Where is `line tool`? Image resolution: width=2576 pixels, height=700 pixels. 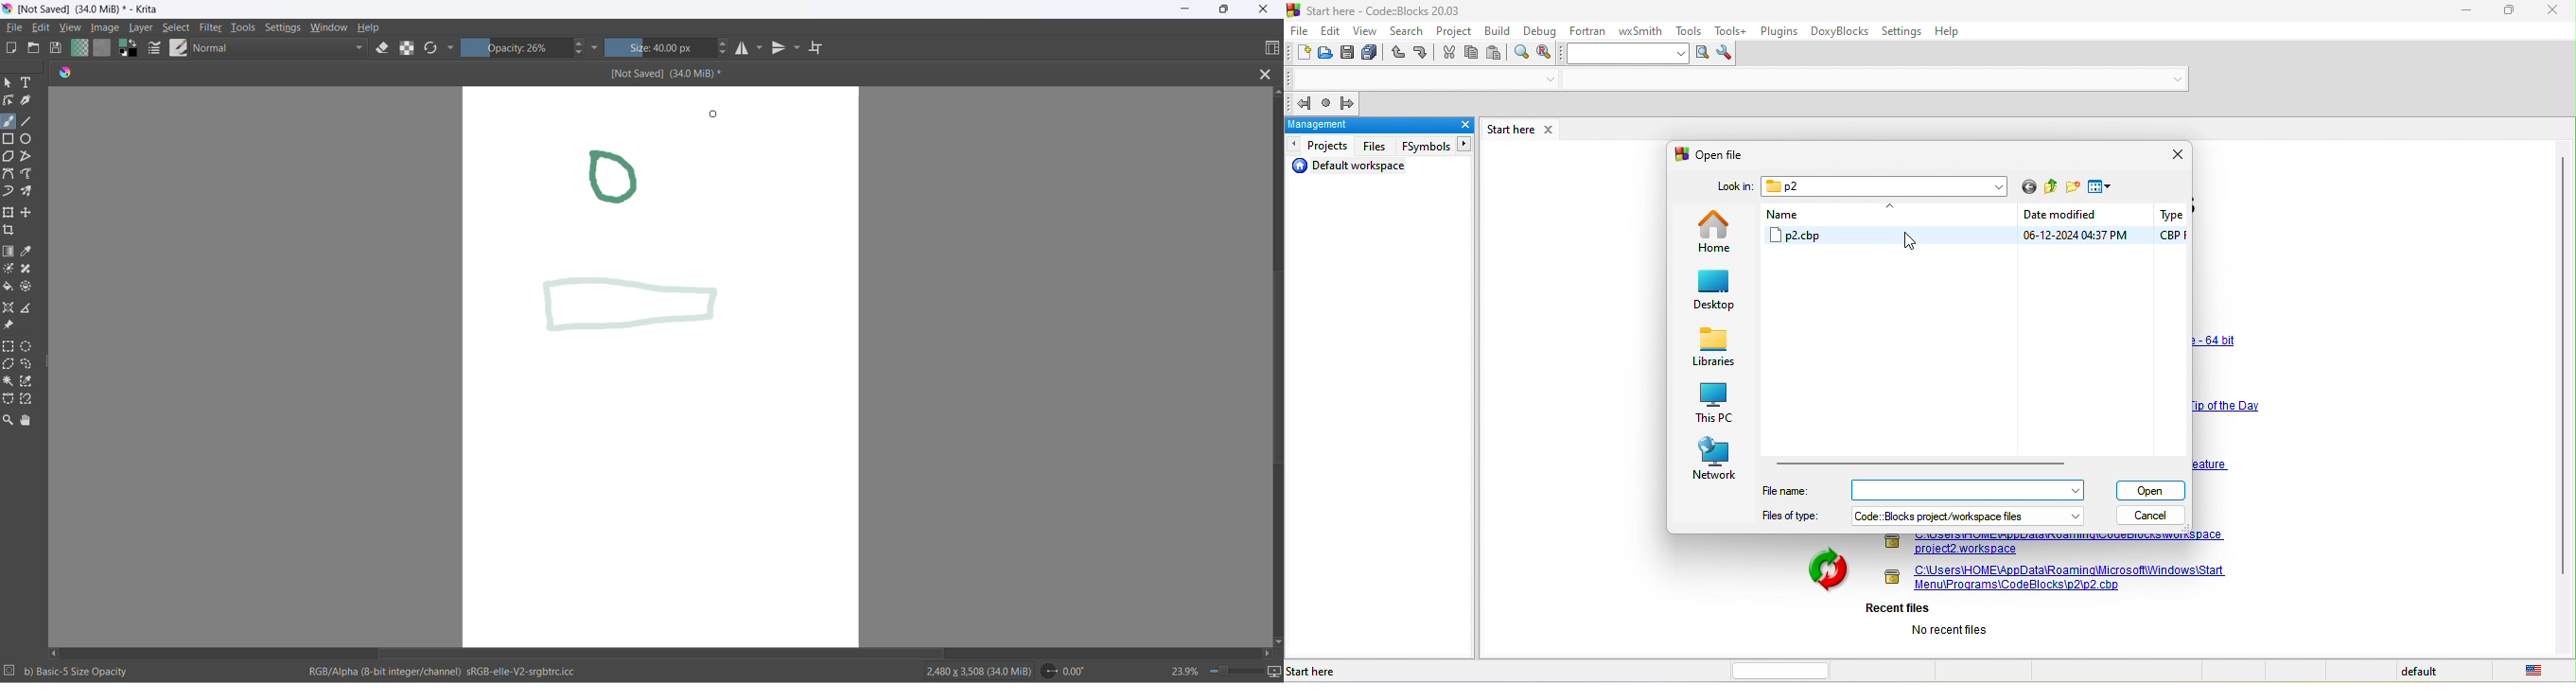 line tool is located at coordinates (34, 121).